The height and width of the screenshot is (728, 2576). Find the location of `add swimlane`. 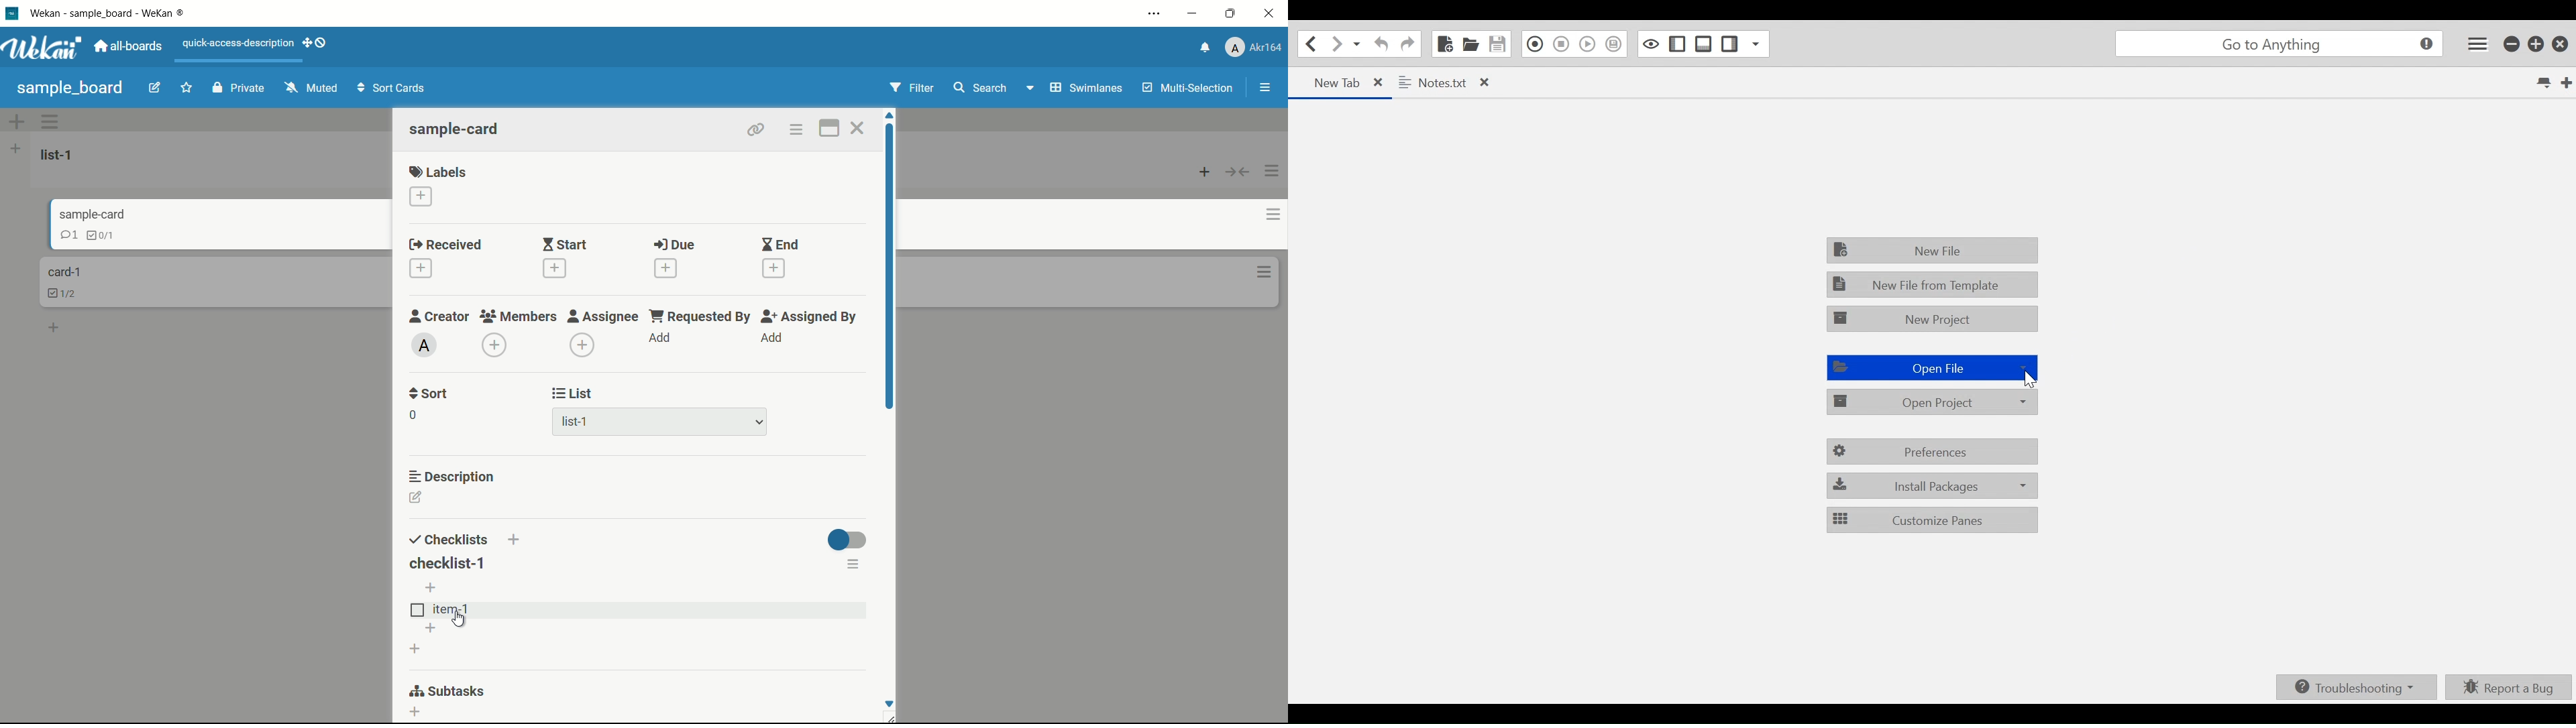

add swimlane is located at coordinates (17, 121).